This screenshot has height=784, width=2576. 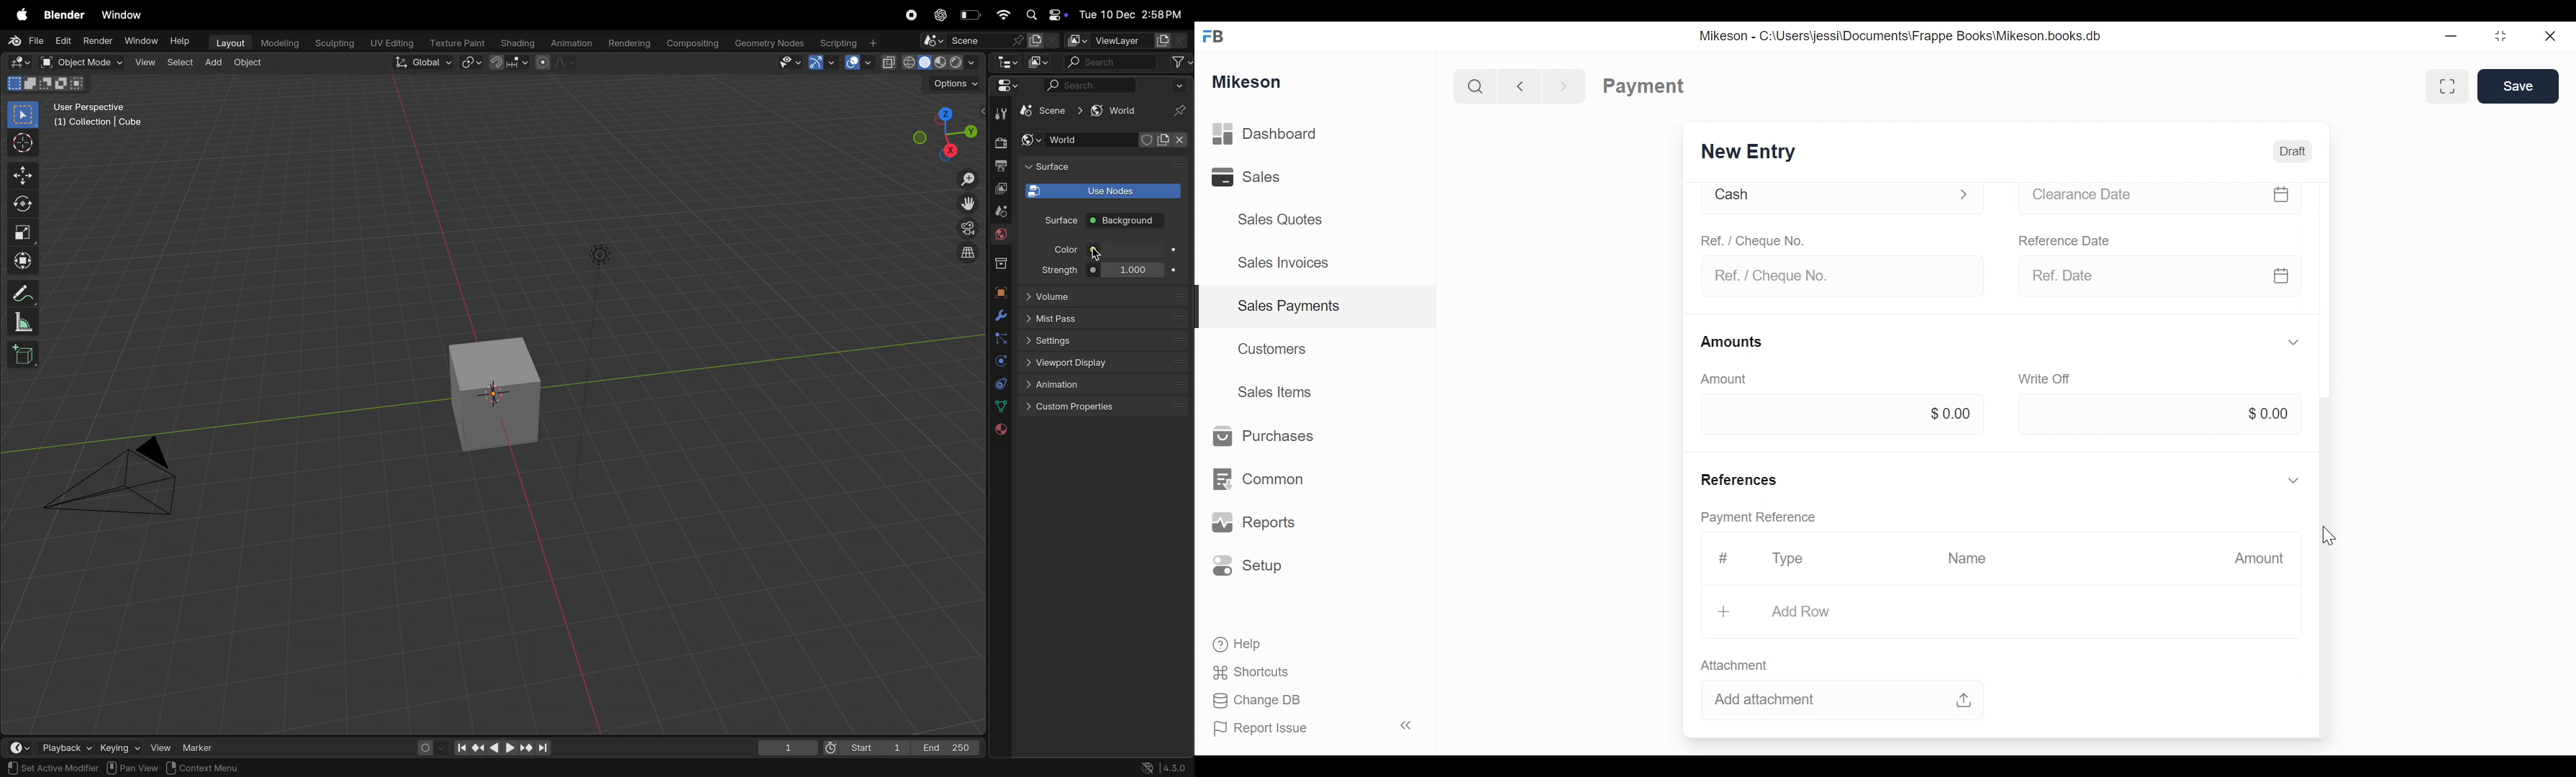 What do you see at coordinates (1062, 166) in the screenshot?
I see `Surface` at bounding box center [1062, 166].